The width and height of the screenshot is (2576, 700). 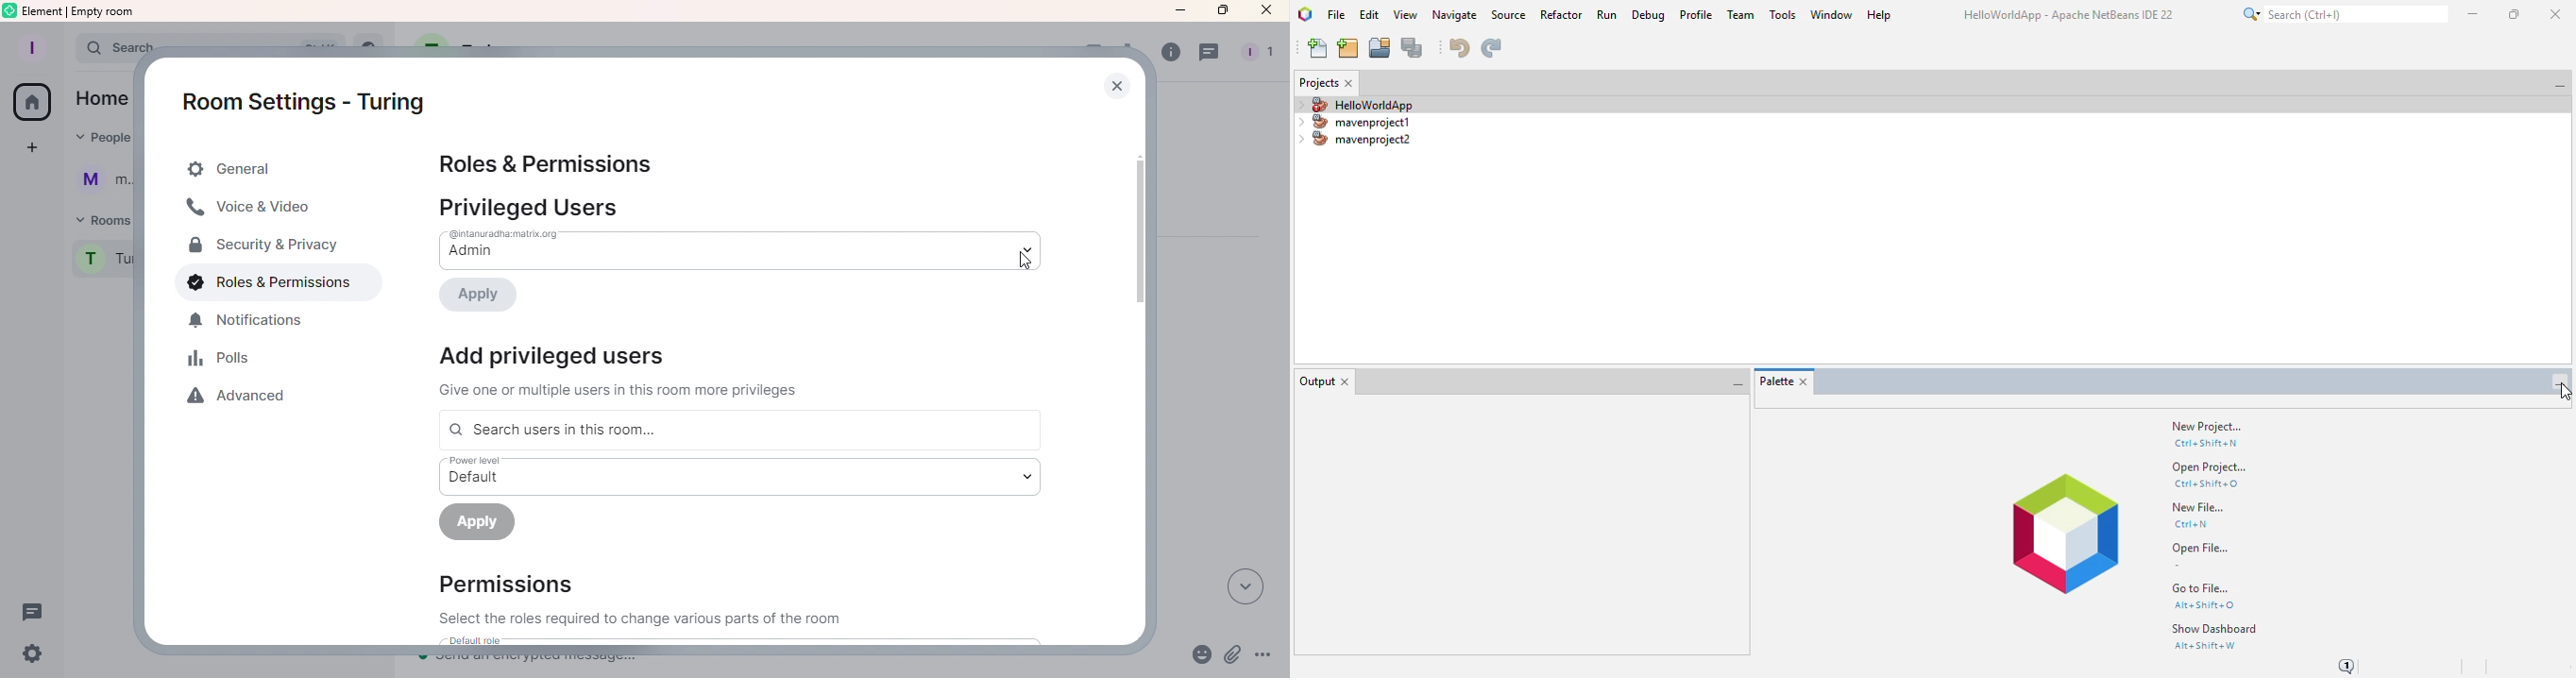 I want to click on Close, so click(x=1263, y=10).